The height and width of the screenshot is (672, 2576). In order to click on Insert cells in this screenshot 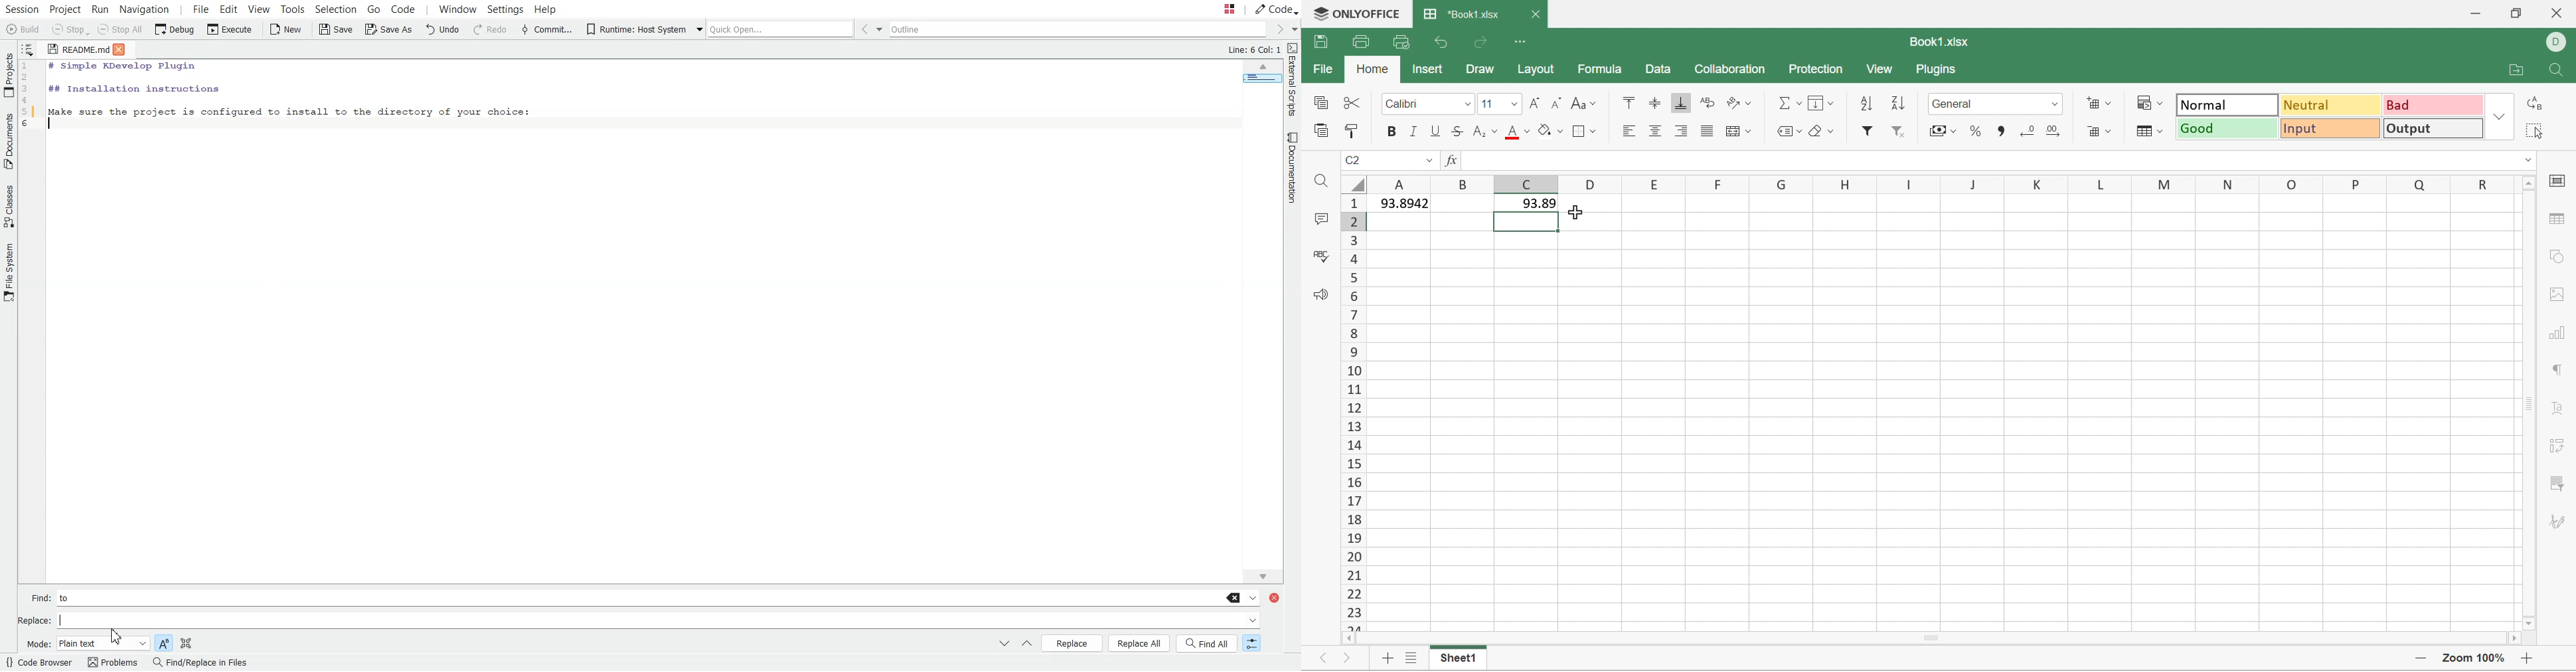, I will do `click(2098, 102)`.